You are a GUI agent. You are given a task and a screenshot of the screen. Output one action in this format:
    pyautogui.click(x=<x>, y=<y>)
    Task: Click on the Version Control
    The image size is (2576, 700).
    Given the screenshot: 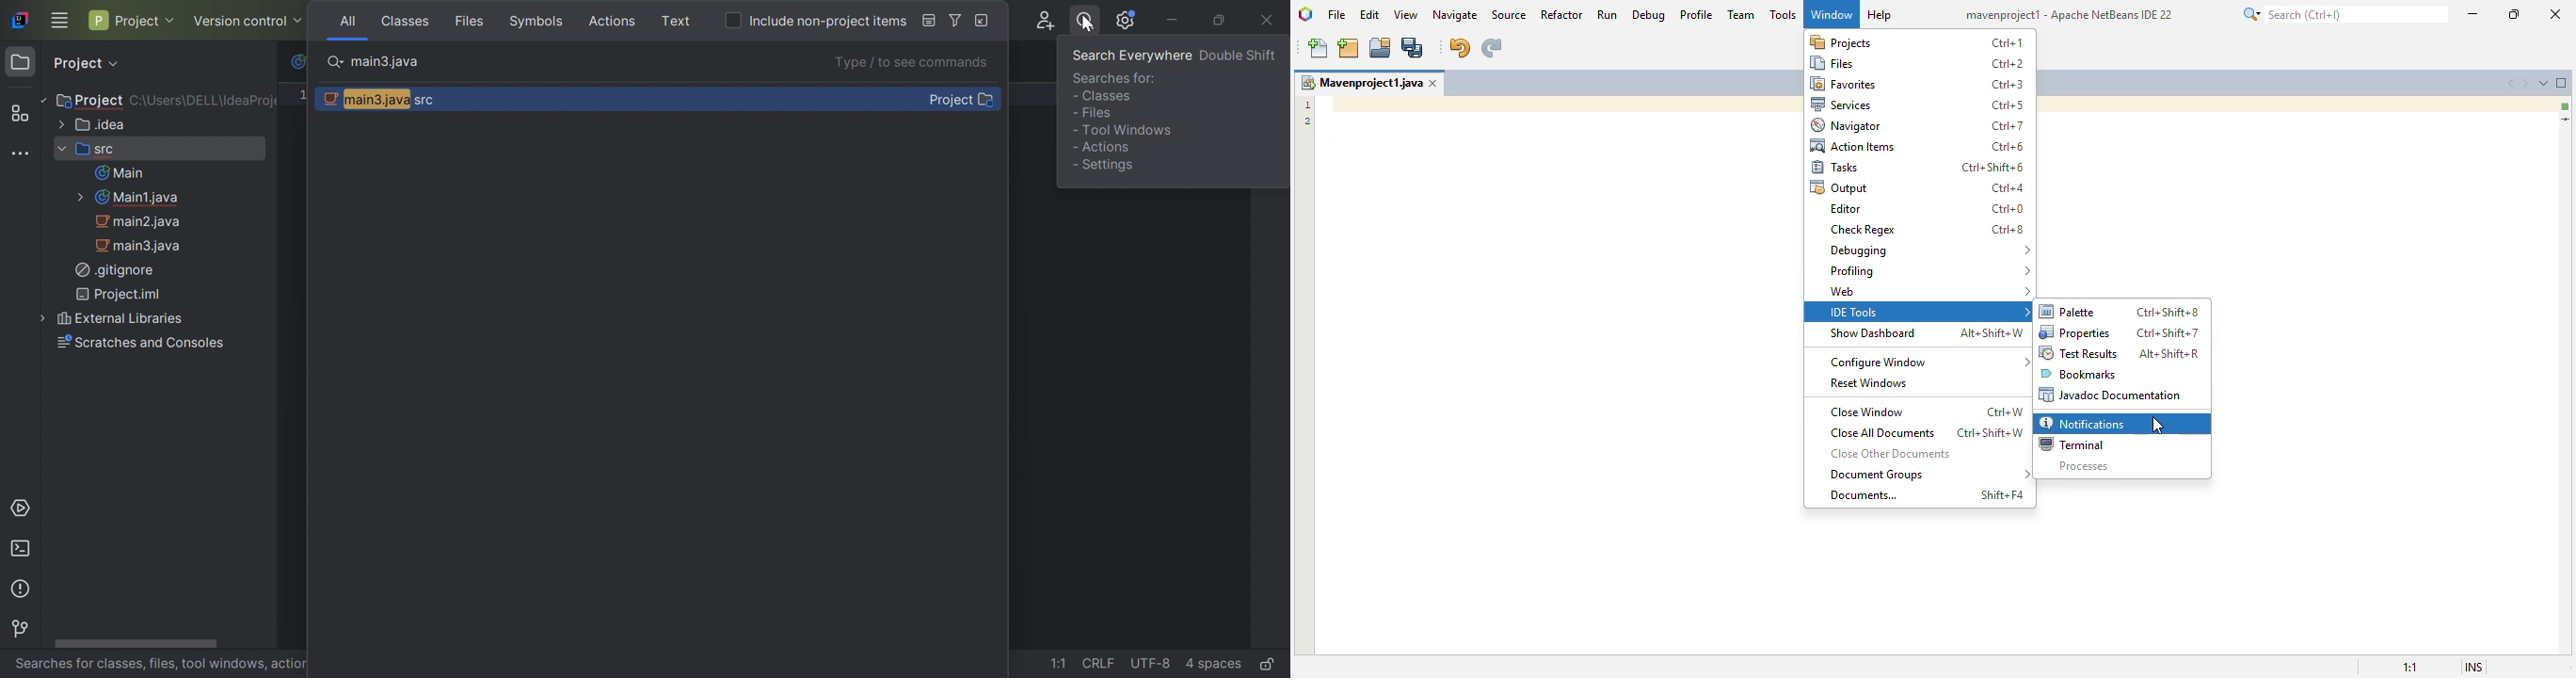 What is the action you would take?
    pyautogui.click(x=20, y=630)
    